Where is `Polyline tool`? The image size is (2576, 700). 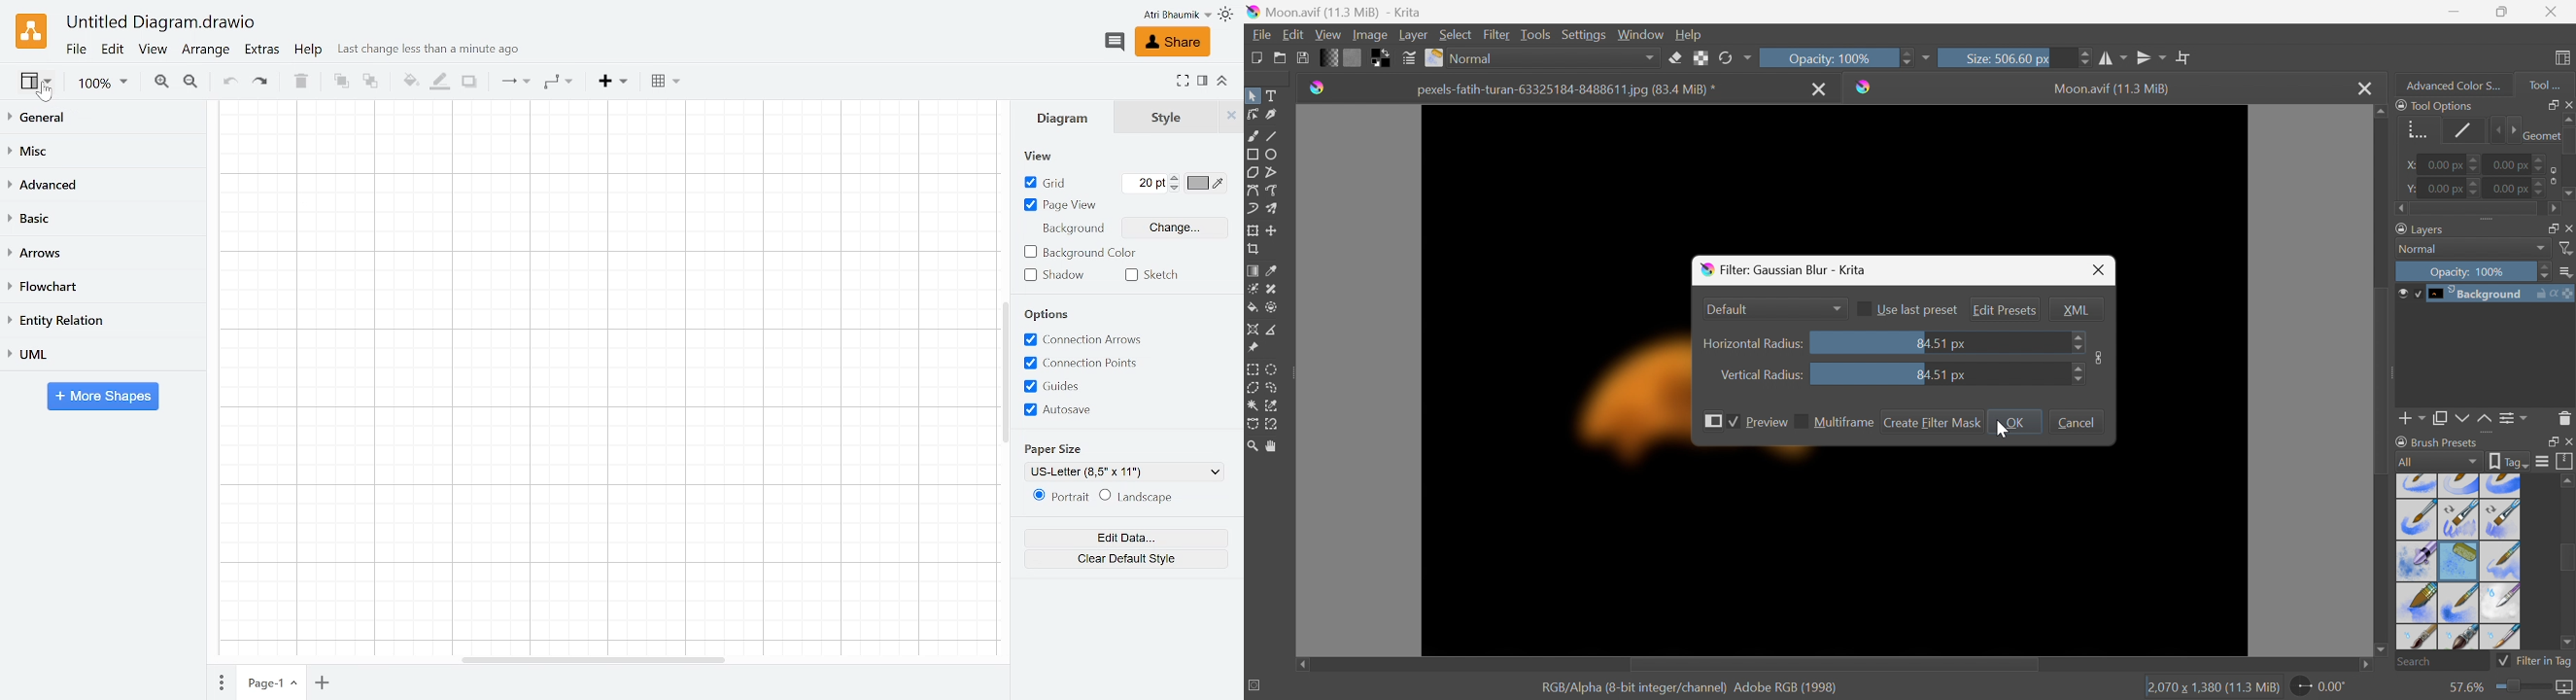 Polyline tool is located at coordinates (1274, 172).